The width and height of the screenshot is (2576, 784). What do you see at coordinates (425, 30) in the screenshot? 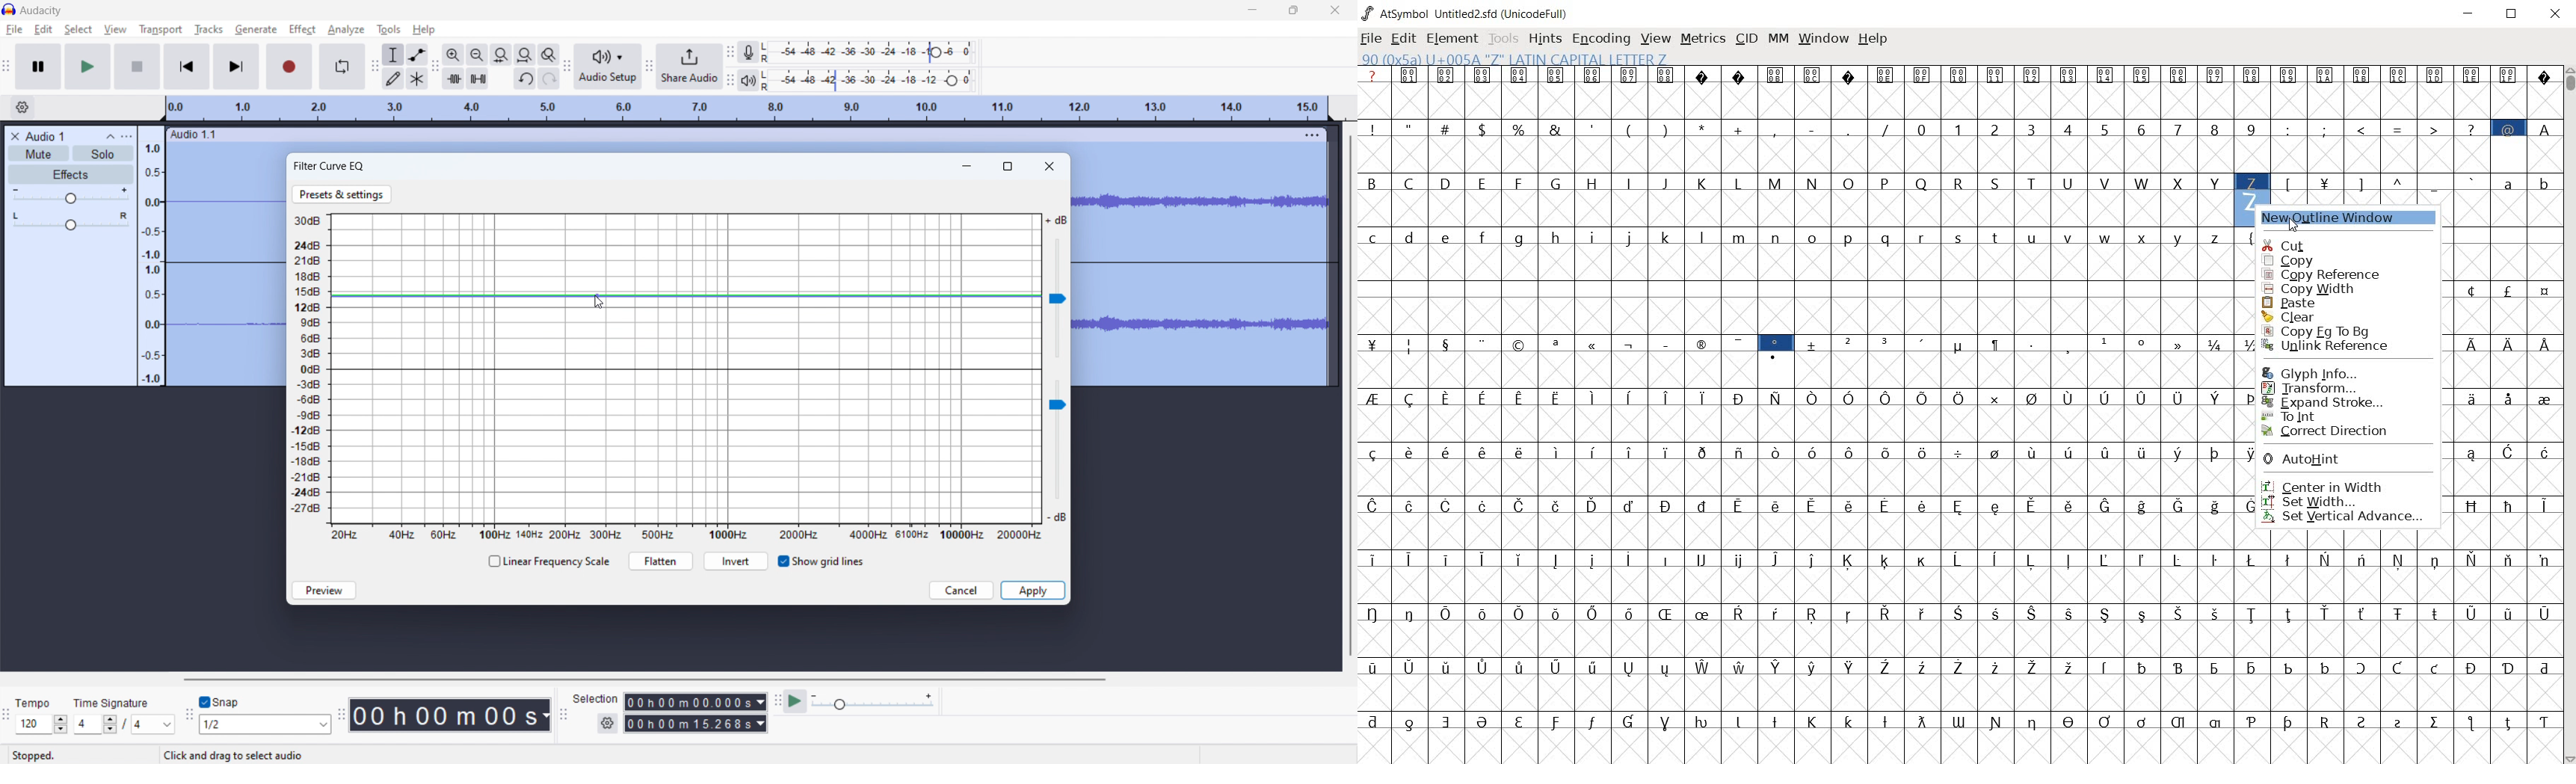
I see `help` at bounding box center [425, 30].